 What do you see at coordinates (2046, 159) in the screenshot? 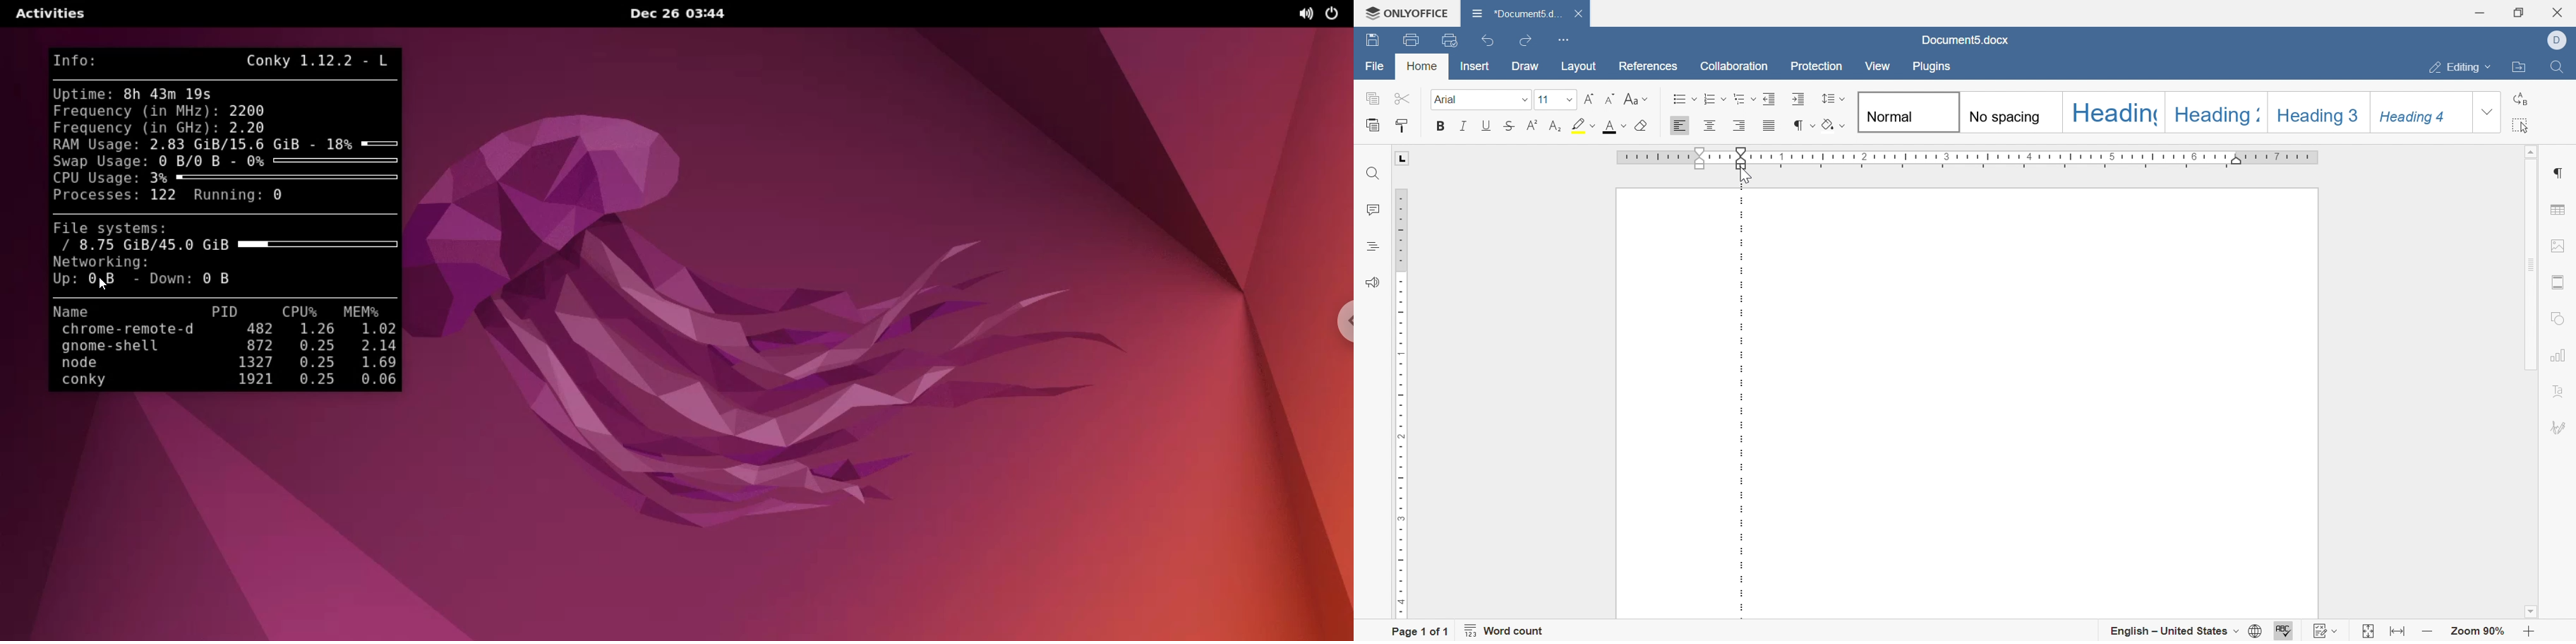
I see `ruler` at bounding box center [2046, 159].